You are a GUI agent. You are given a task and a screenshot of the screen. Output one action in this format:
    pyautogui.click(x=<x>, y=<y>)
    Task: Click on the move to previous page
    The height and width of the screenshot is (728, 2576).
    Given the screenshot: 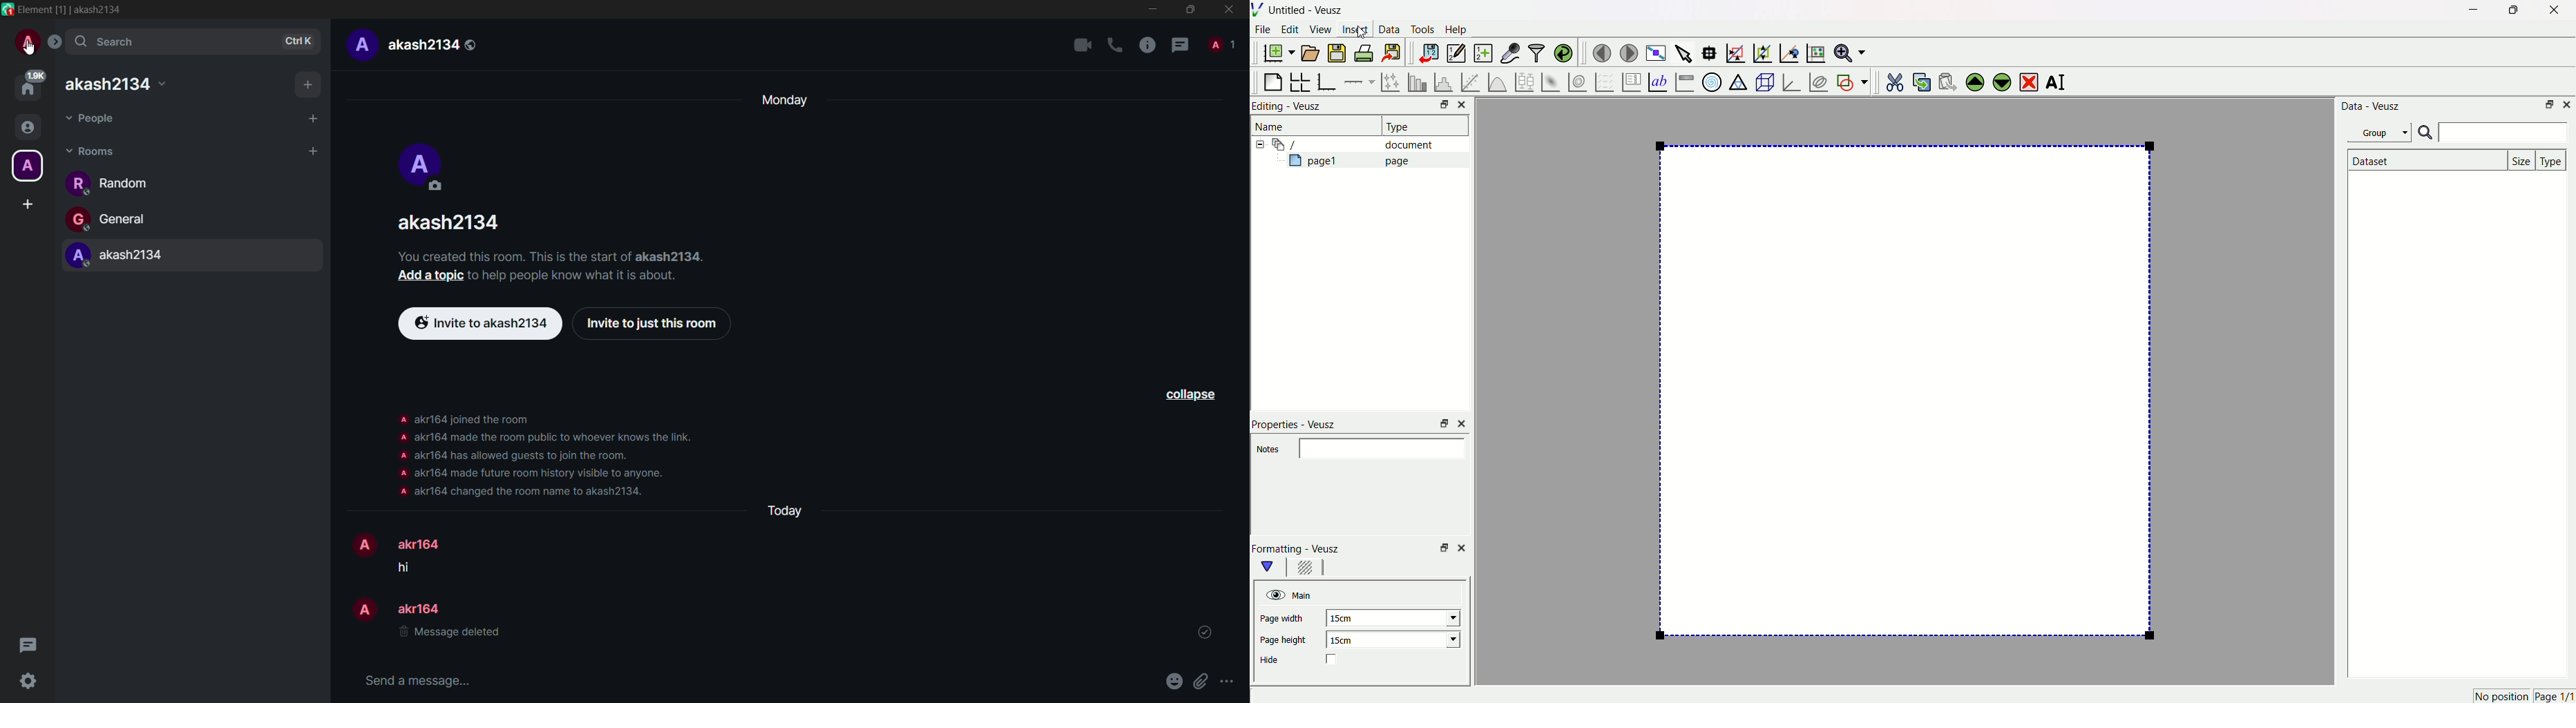 What is the action you would take?
    pyautogui.click(x=1601, y=52)
    